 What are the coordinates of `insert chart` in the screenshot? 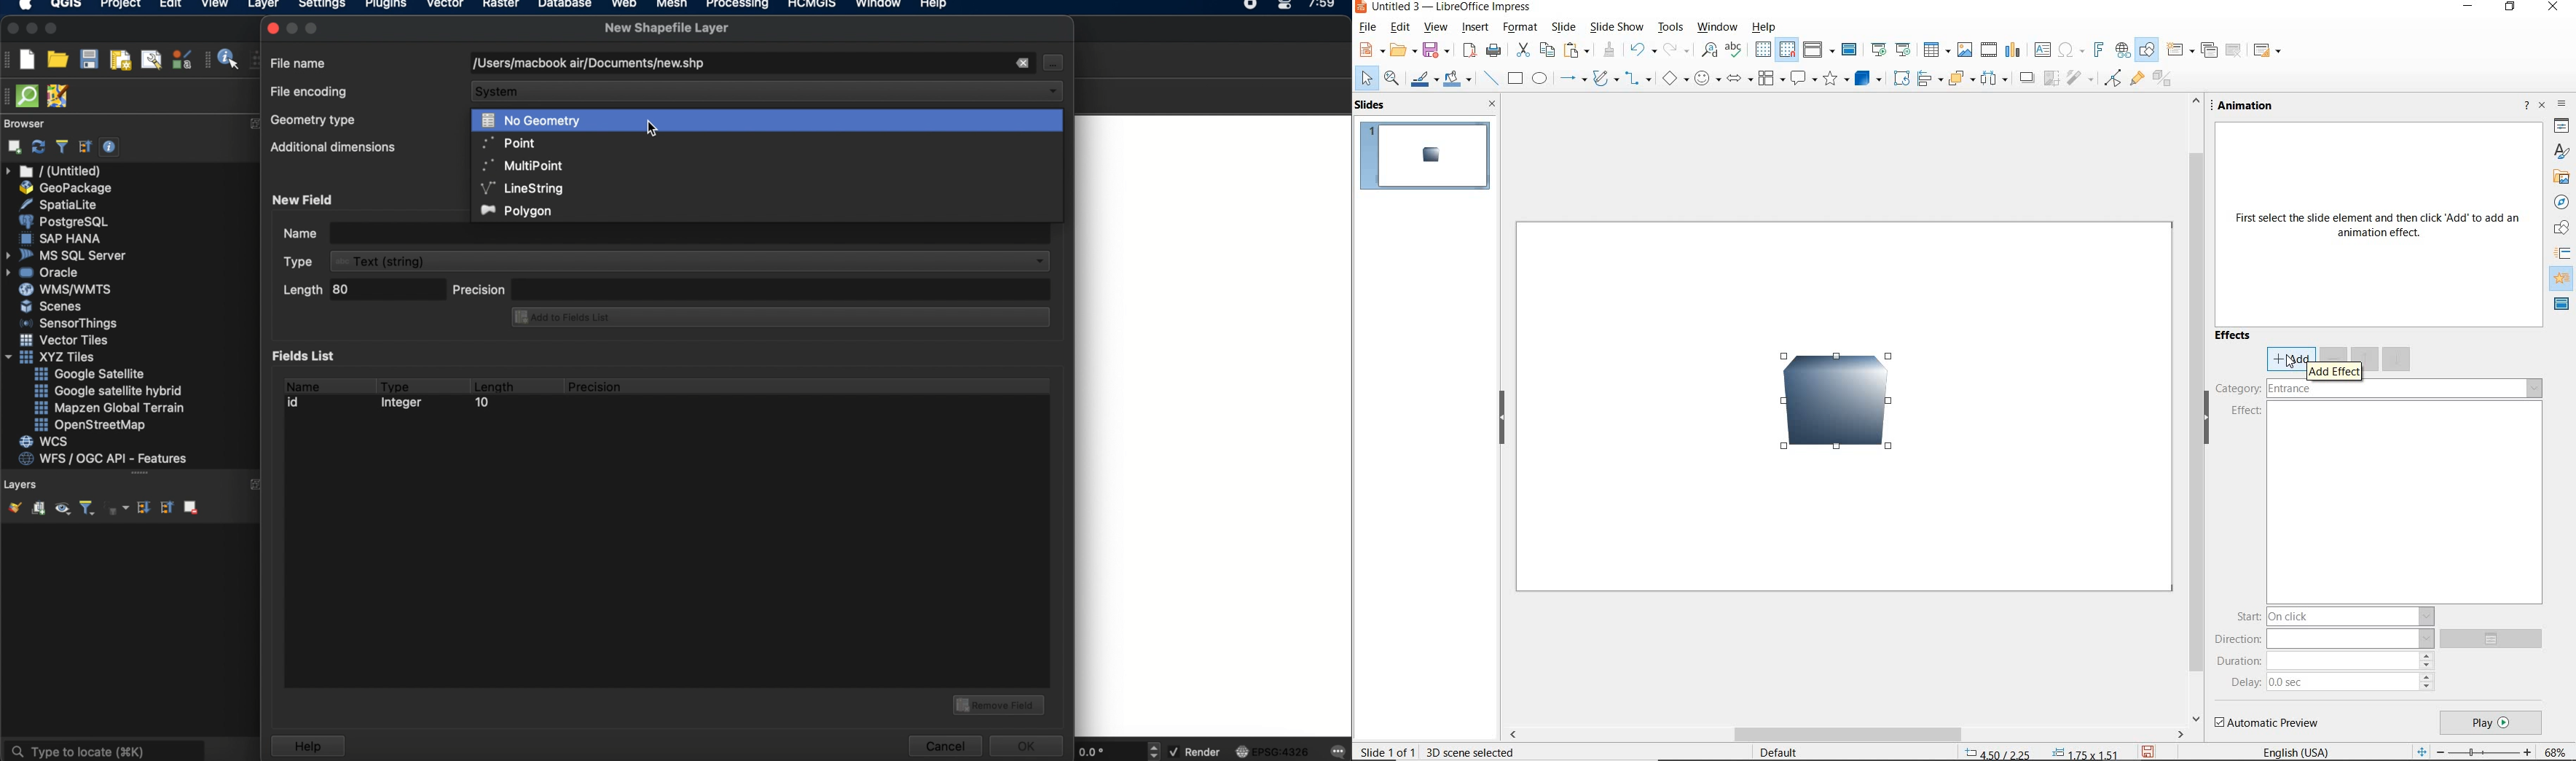 It's located at (2014, 51).